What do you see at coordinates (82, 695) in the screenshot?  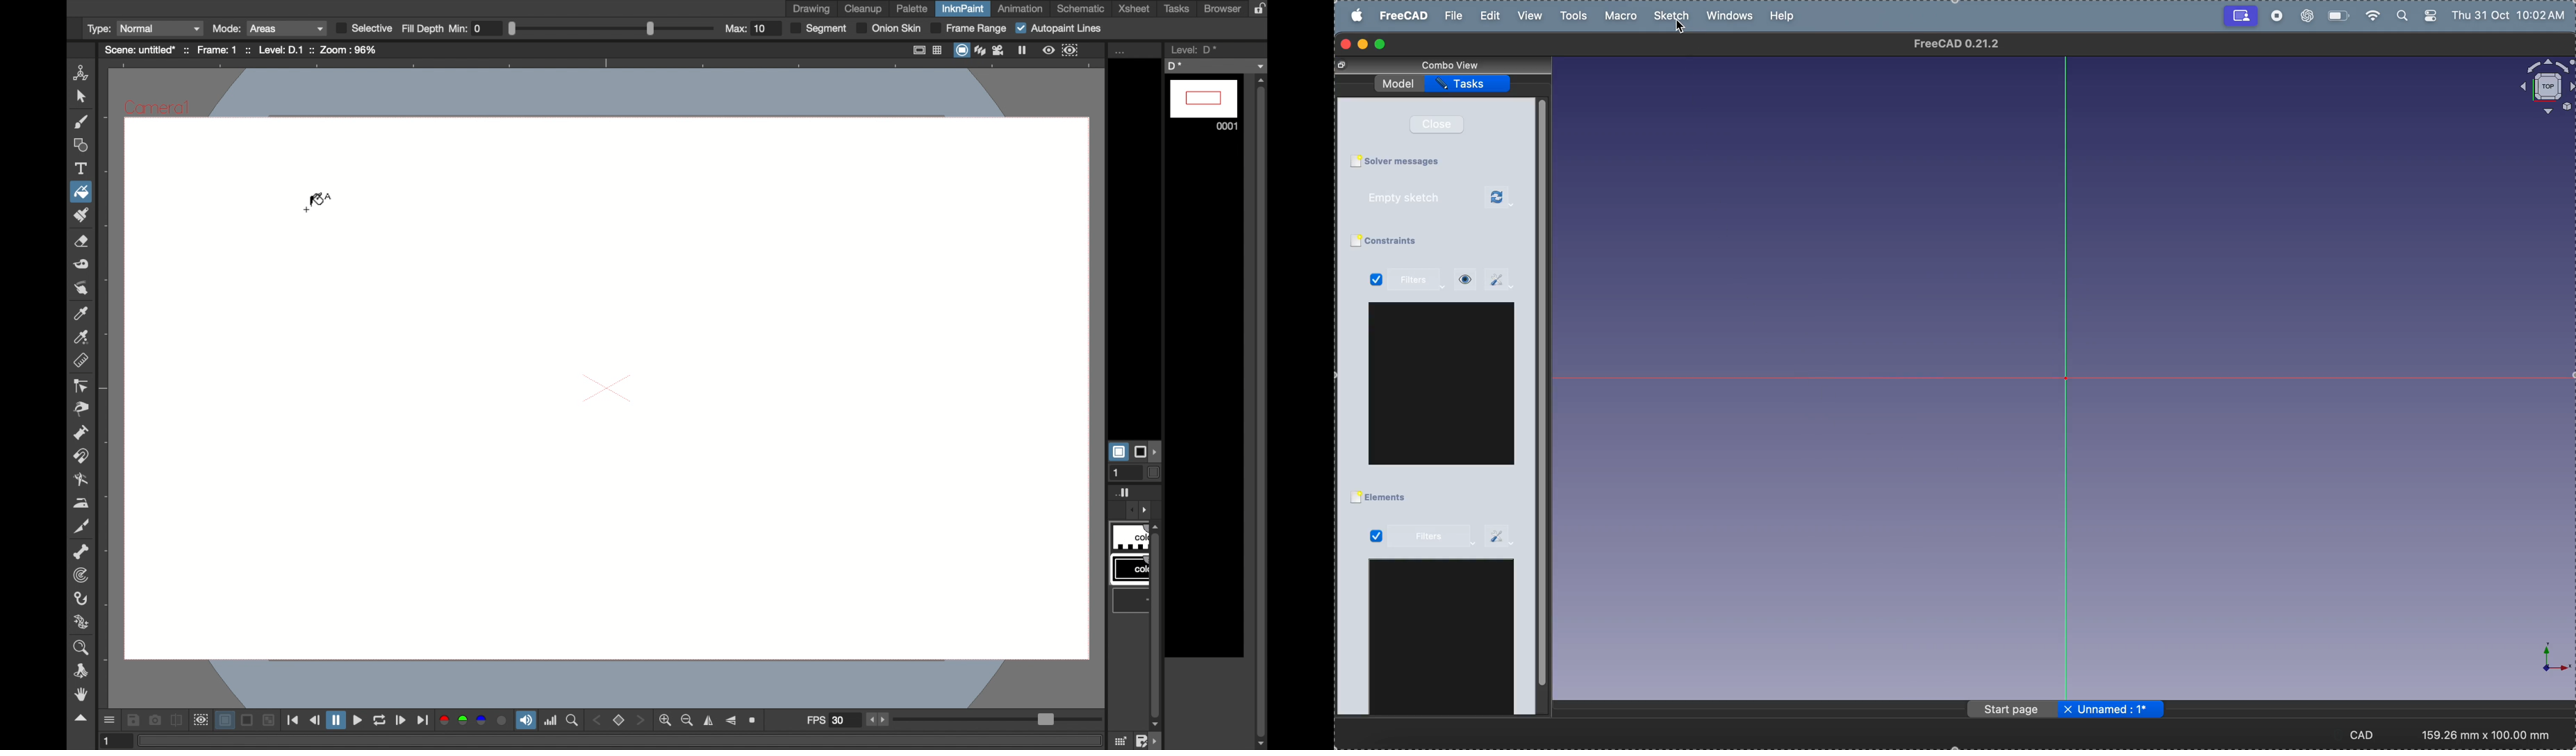 I see `hand tool` at bounding box center [82, 695].